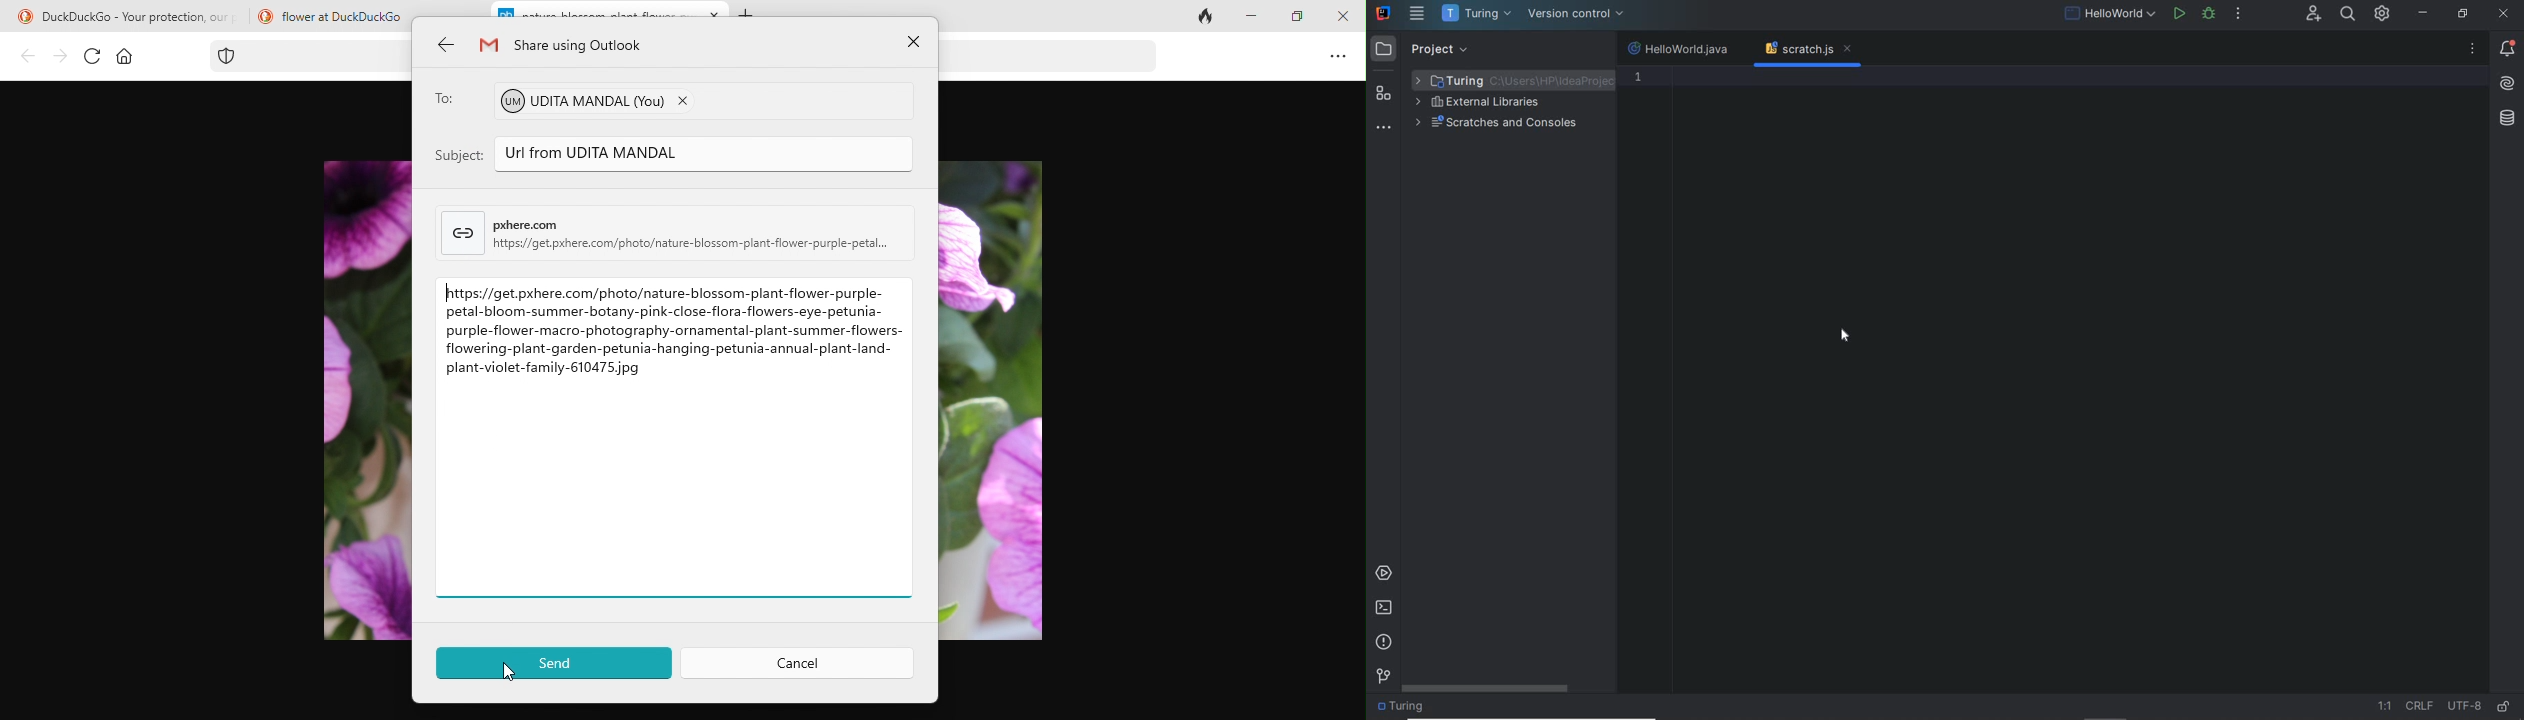 This screenshot has width=2548, height=728. Describe the element at coordinates (701, 103) in the screenshot. I see `udita mandal (you)` at that location.